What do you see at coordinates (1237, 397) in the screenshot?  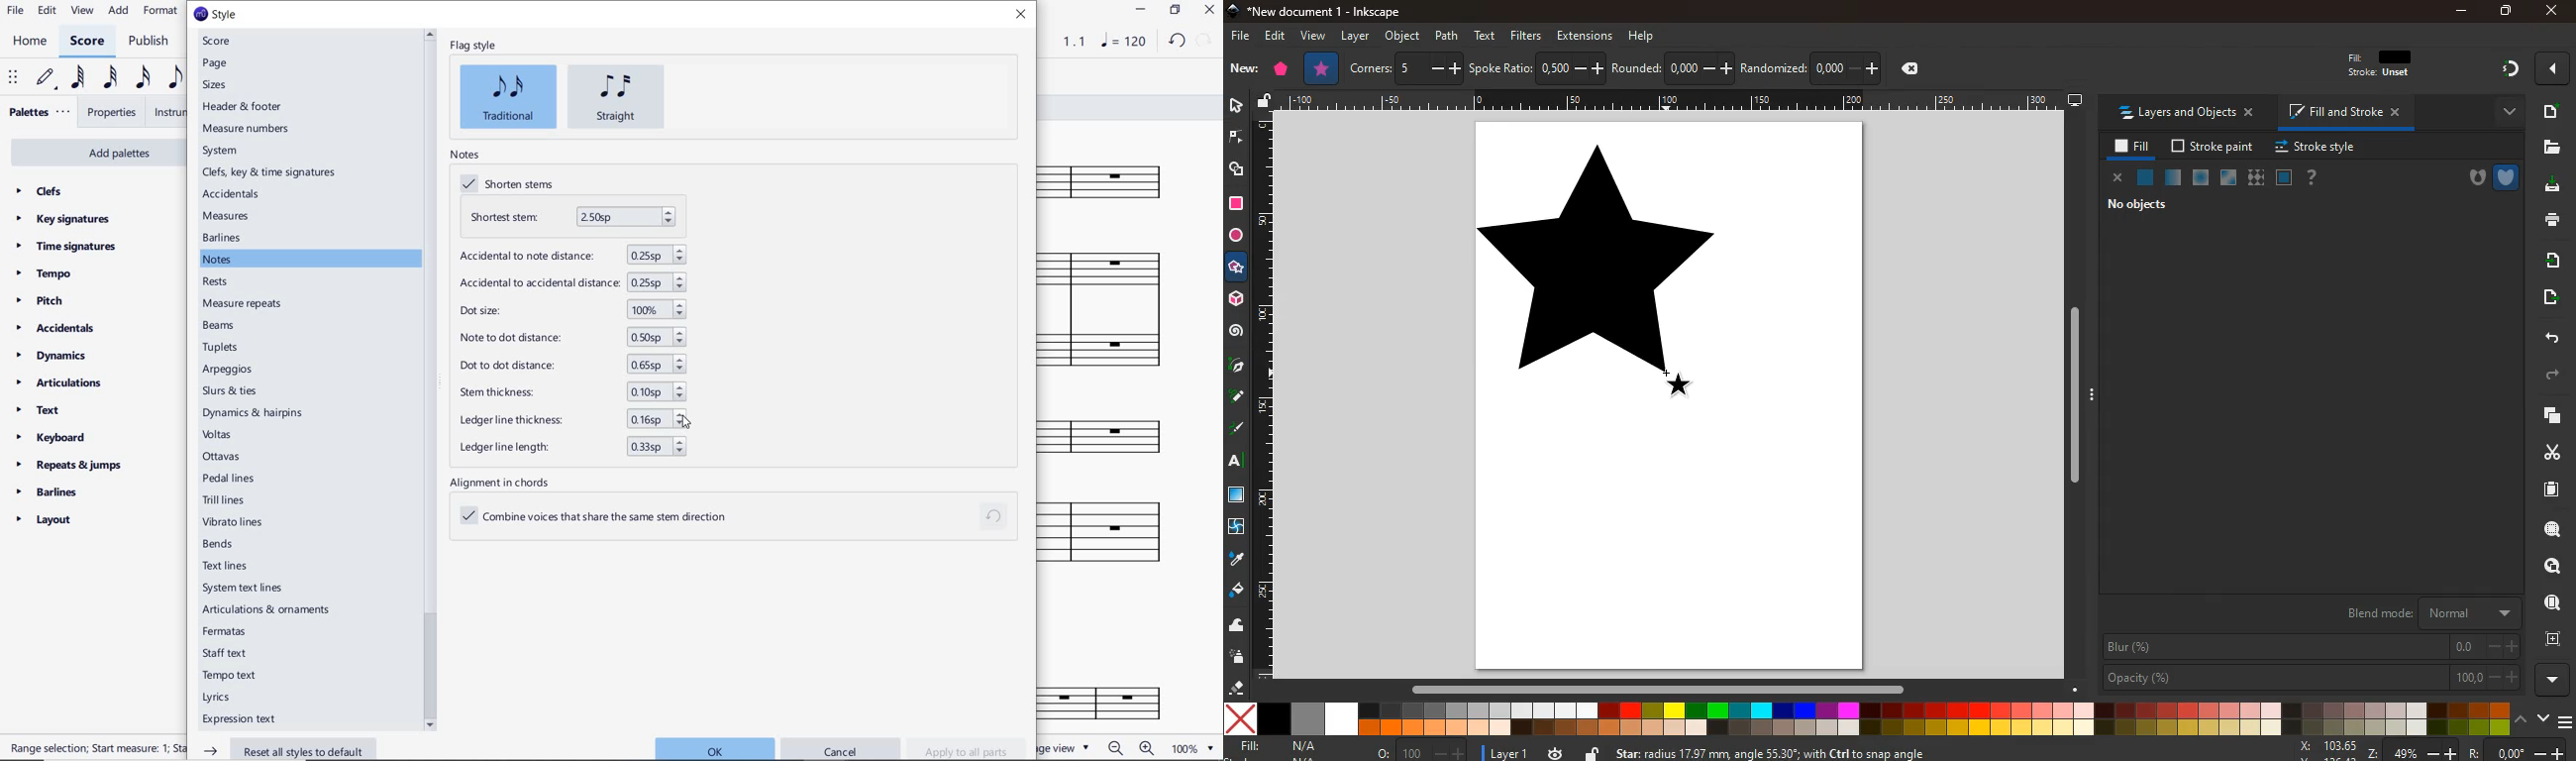 I see `write` at bounding box center [1237, 397].